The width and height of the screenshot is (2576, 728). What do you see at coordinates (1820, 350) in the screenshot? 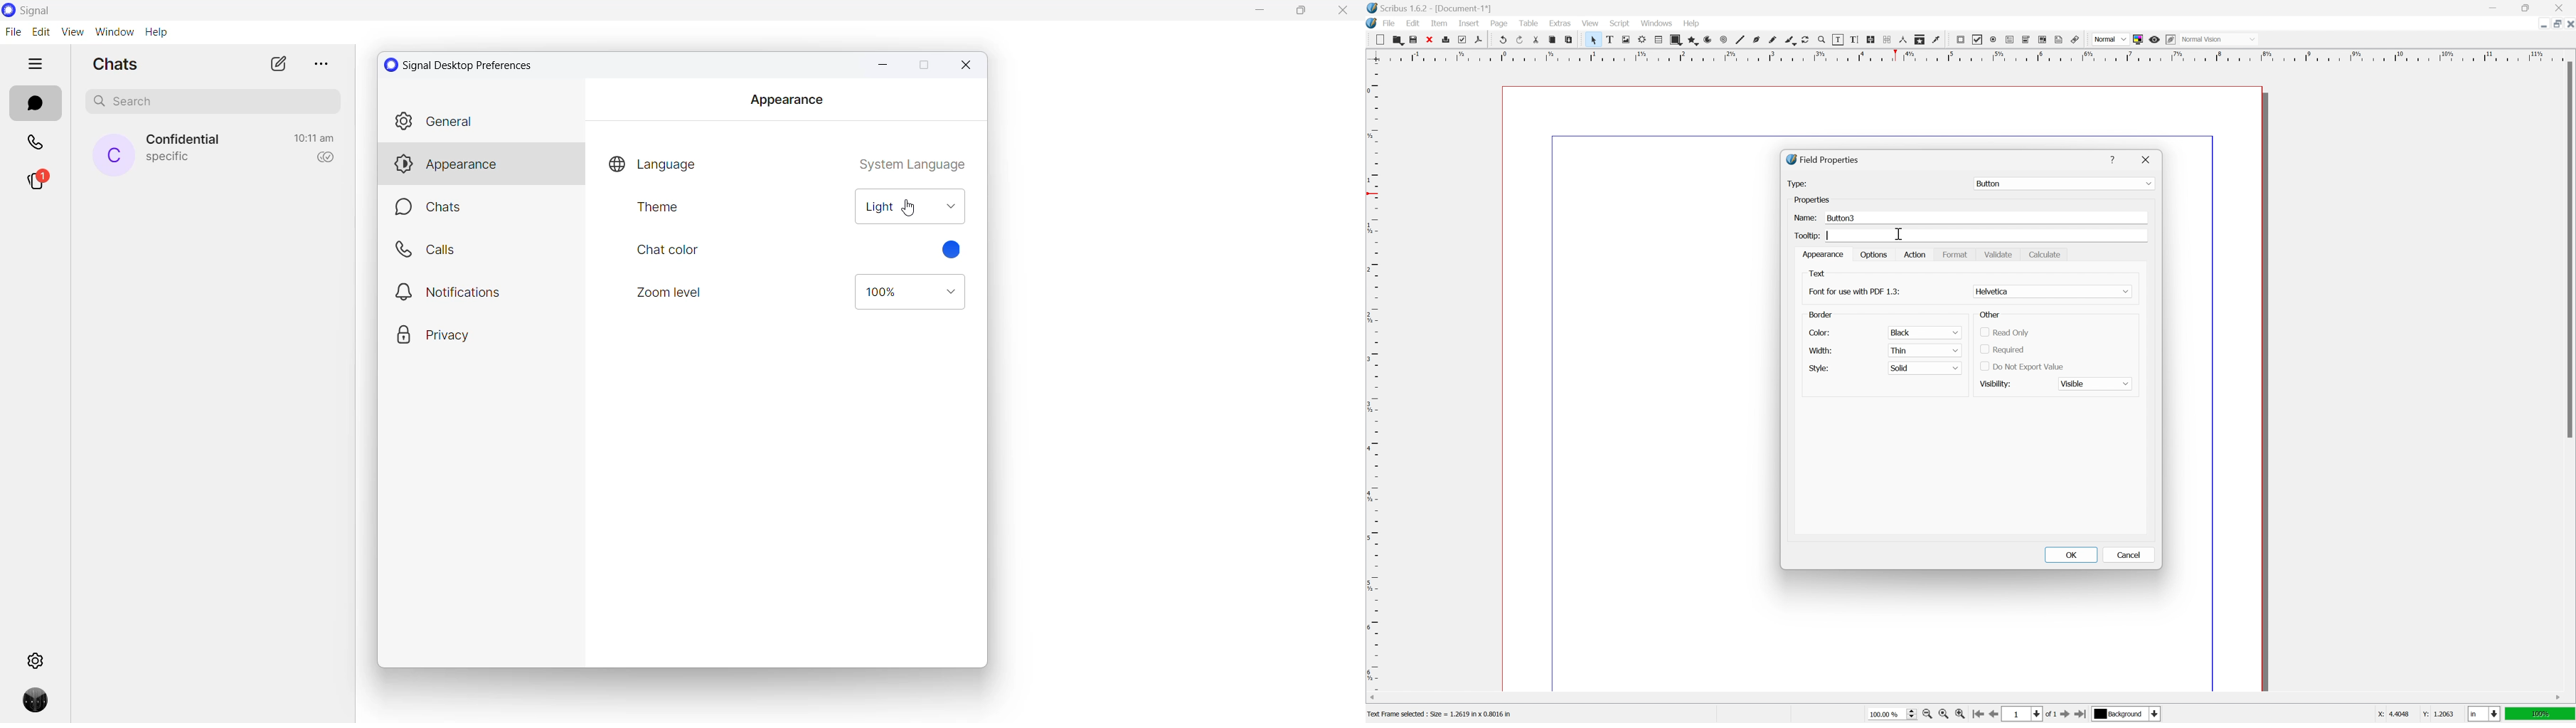
I see `width:` at bounding box center [1820, 350].